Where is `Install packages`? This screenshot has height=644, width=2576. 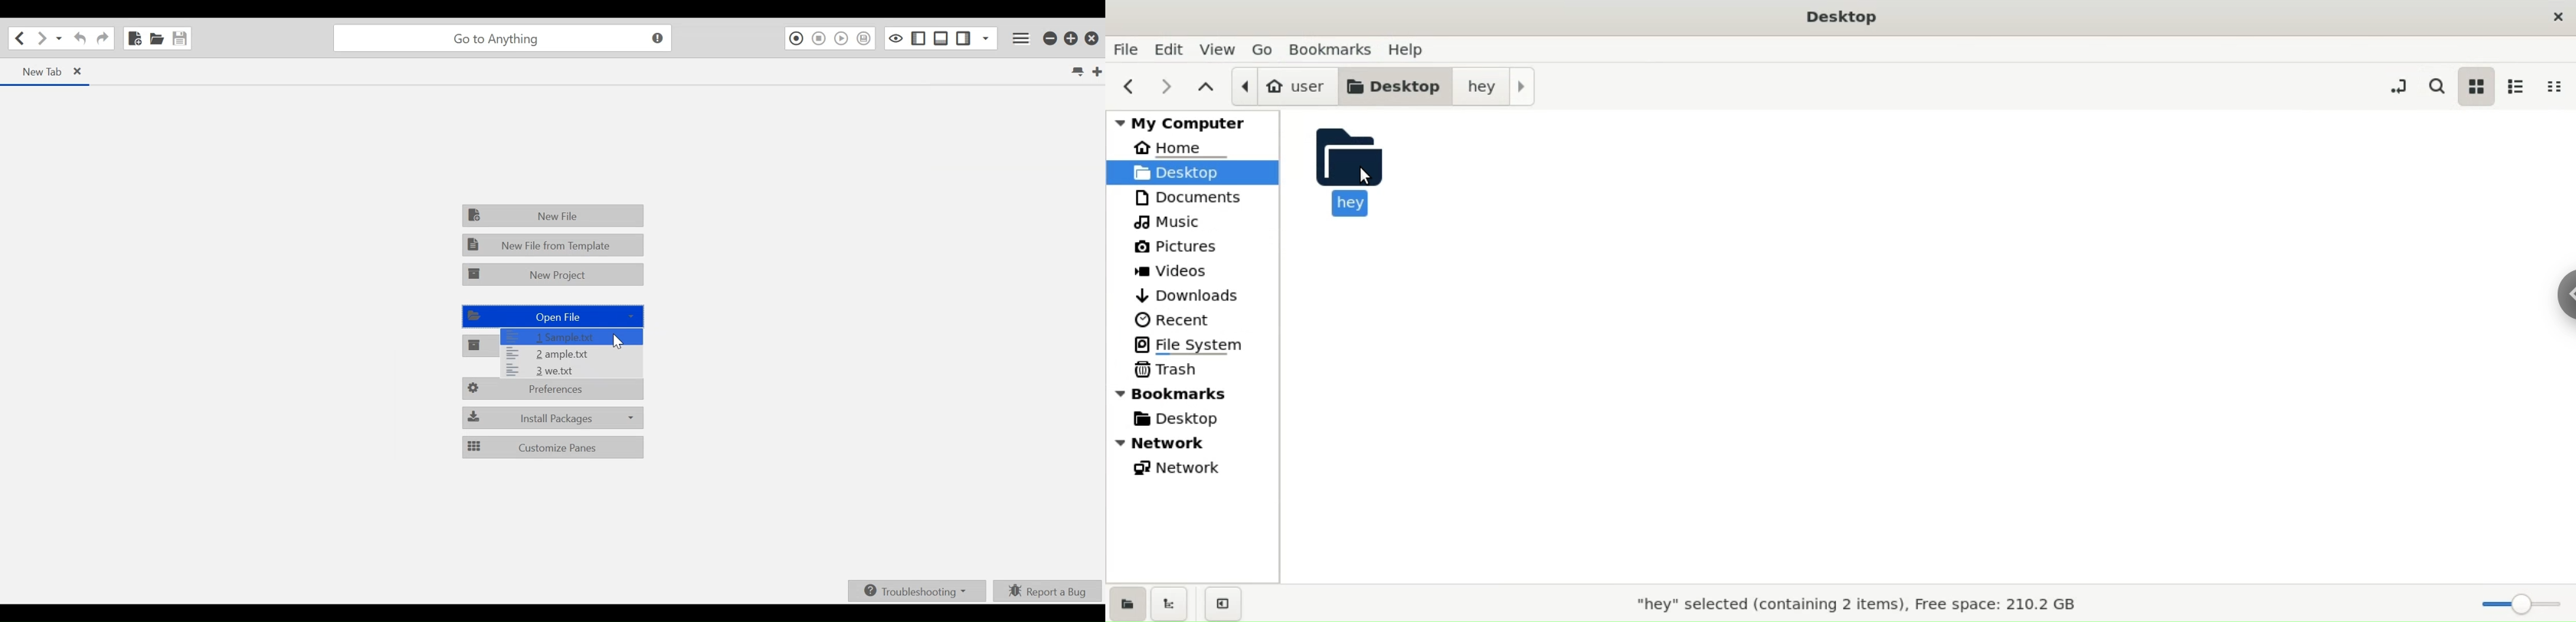
Install packages is located at coordinates (552, 417).